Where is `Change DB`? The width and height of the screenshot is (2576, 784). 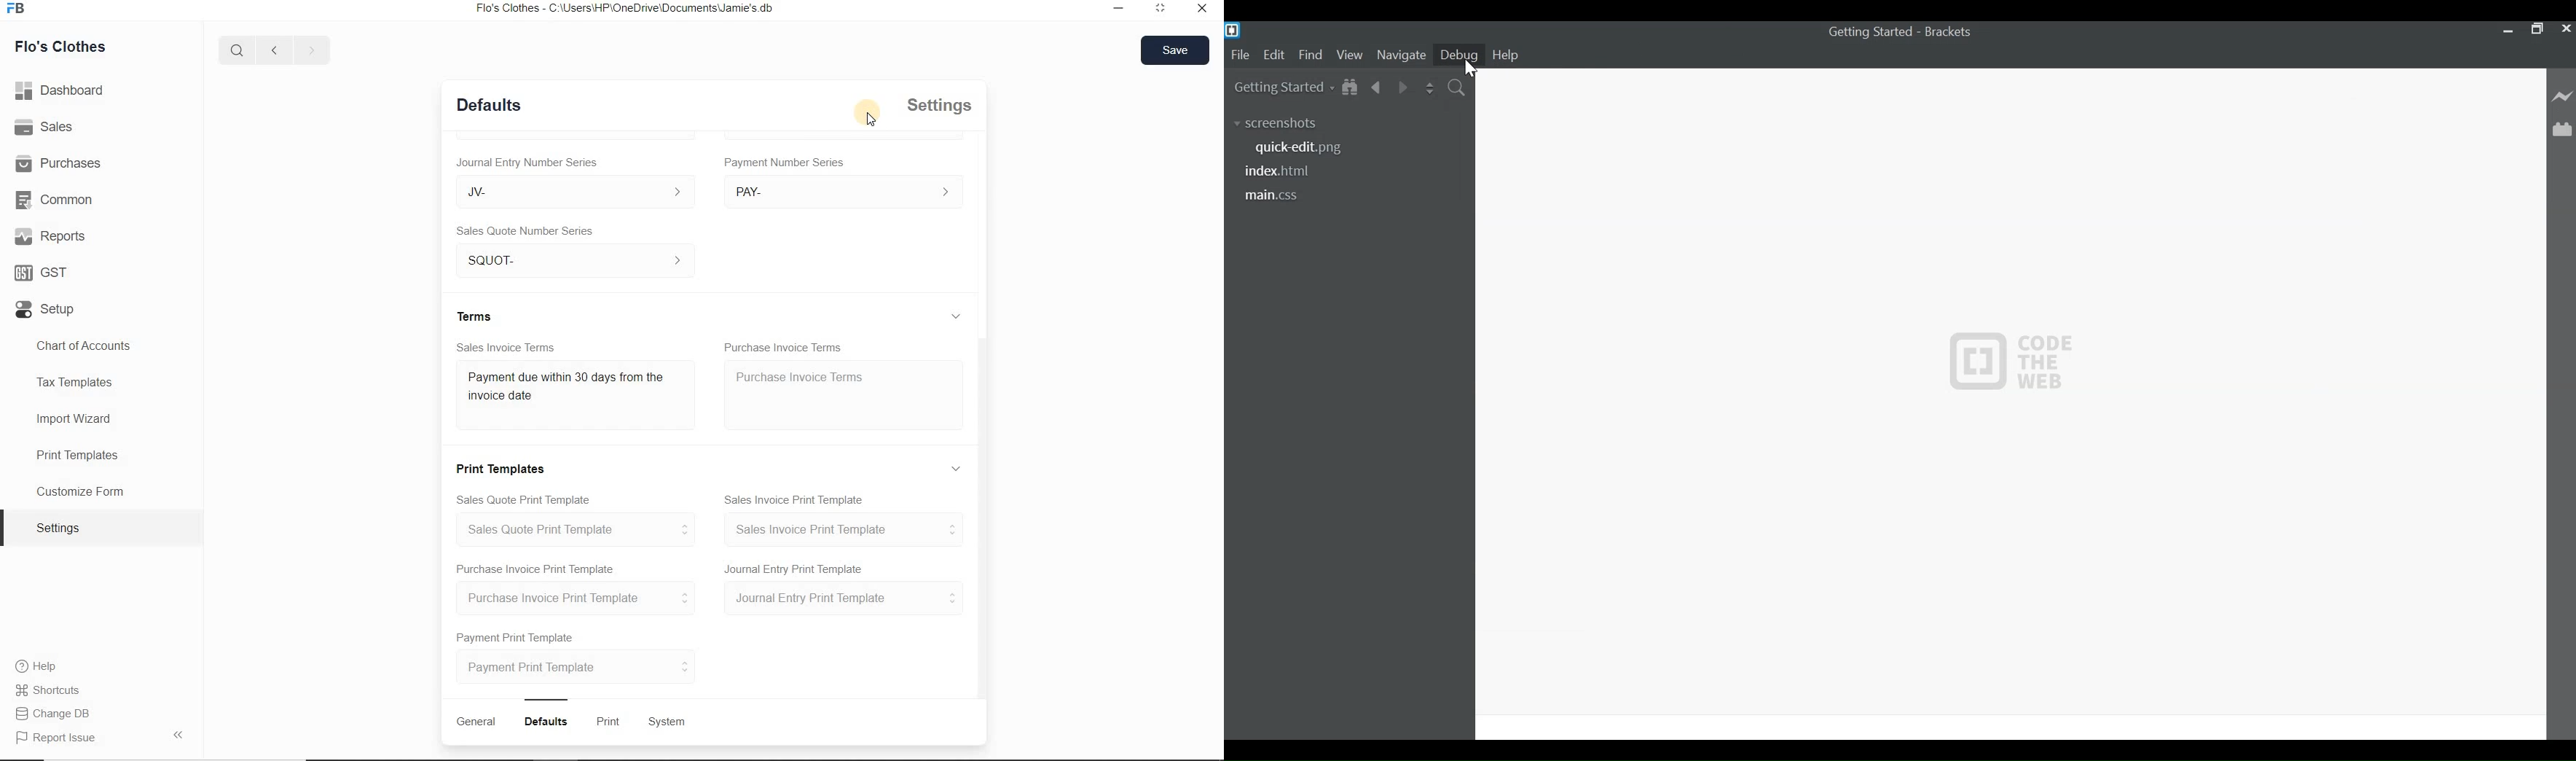 Change DB is located at coordinates (52, 714).